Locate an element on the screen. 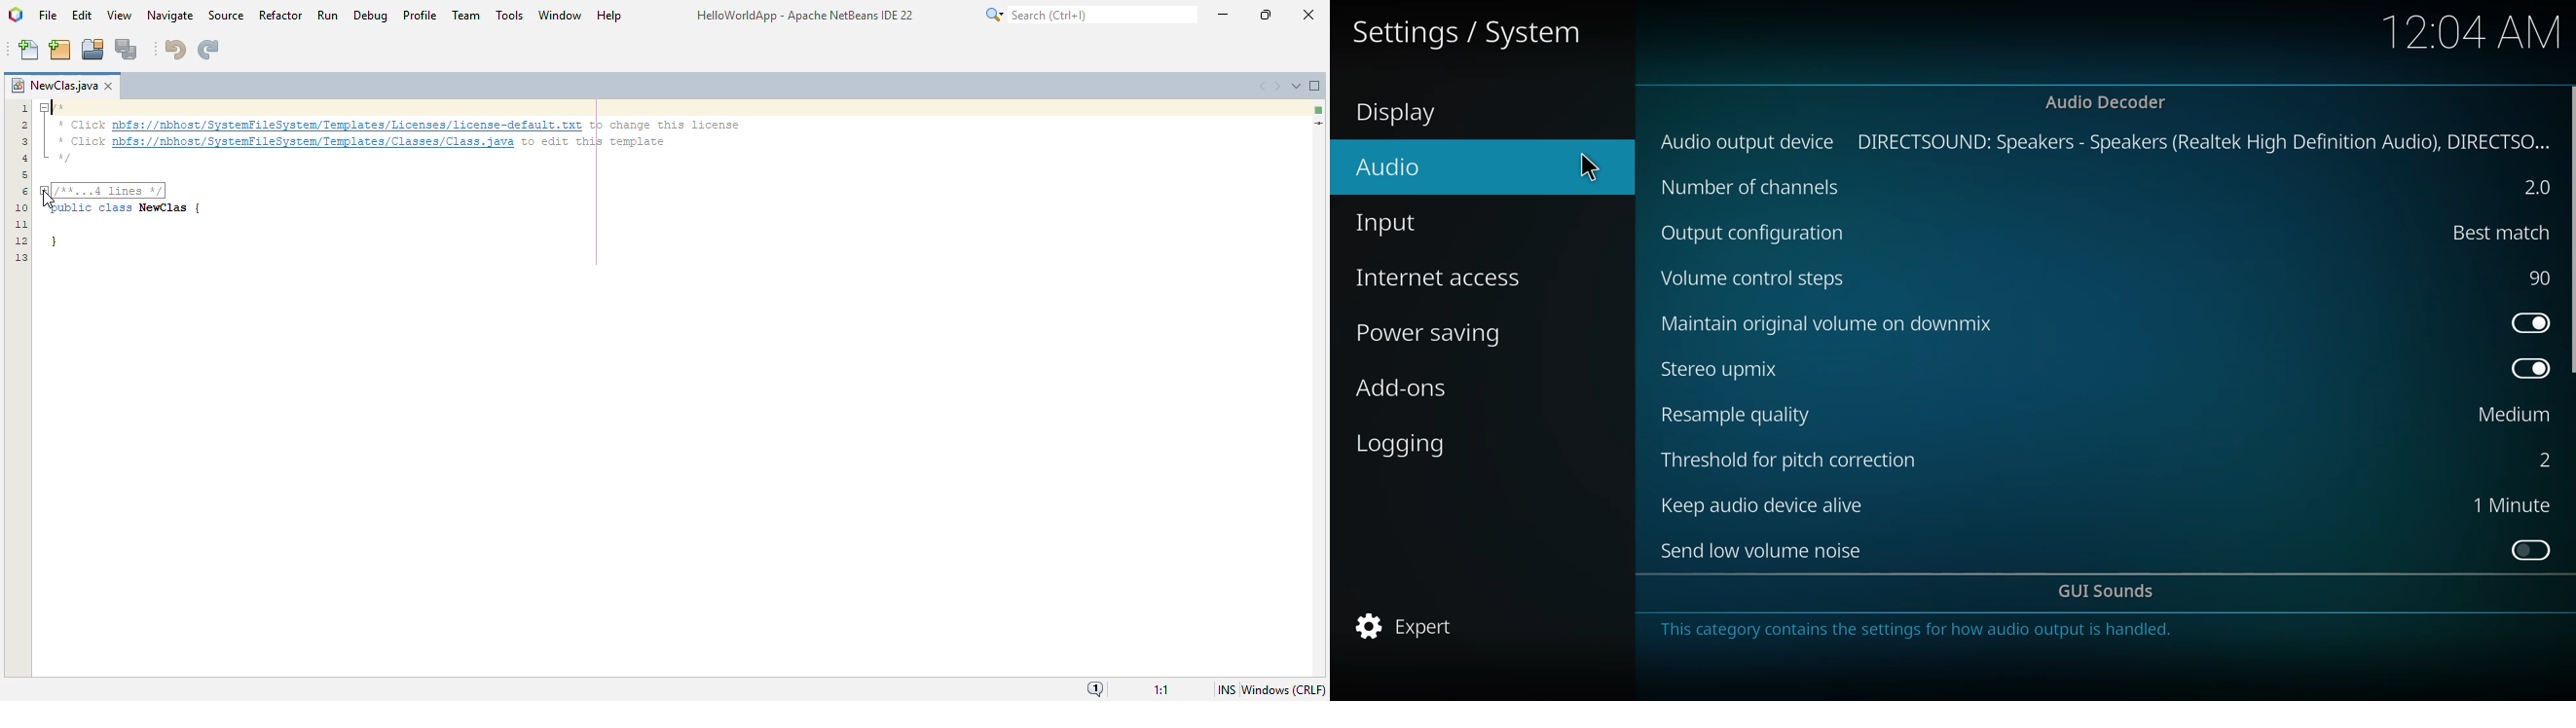 This screenshot has height=728, width=2576. gui sounds is located at coordinates (2109, 593).